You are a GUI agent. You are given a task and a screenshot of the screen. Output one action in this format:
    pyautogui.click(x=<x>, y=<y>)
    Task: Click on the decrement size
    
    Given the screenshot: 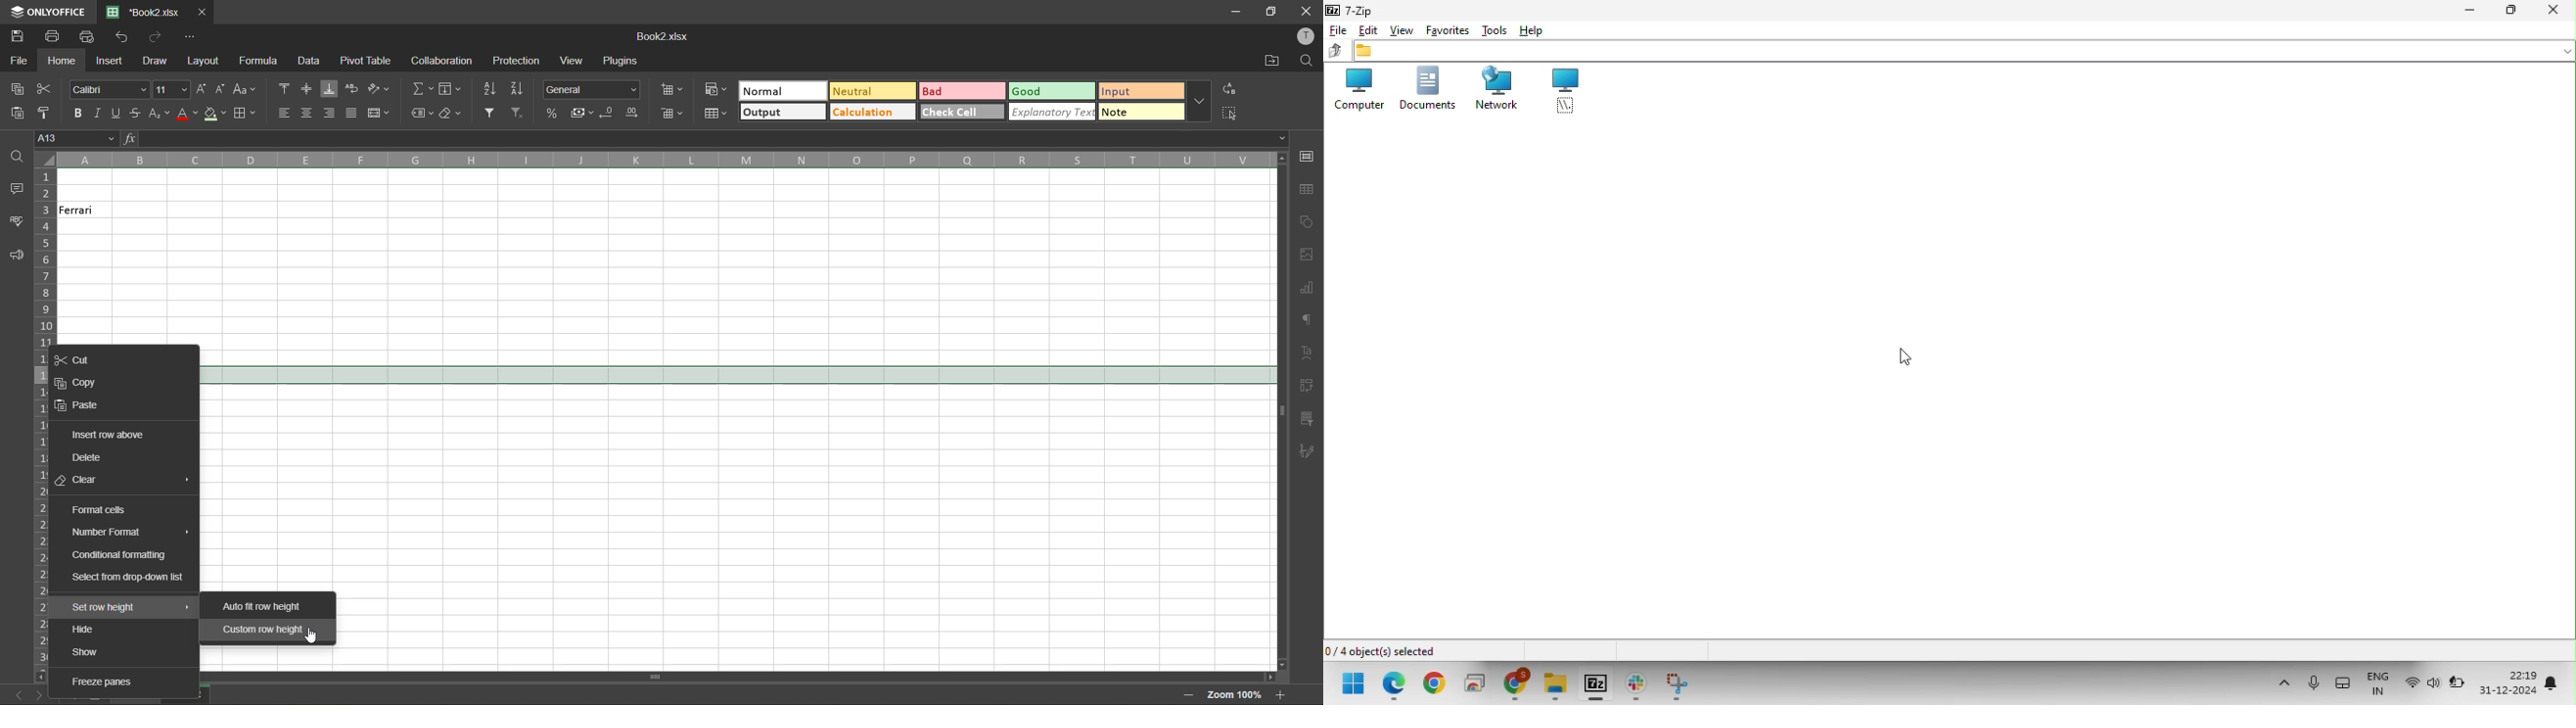 What is the action you would take?
    pyautogui.click(x=221, y=90)
    